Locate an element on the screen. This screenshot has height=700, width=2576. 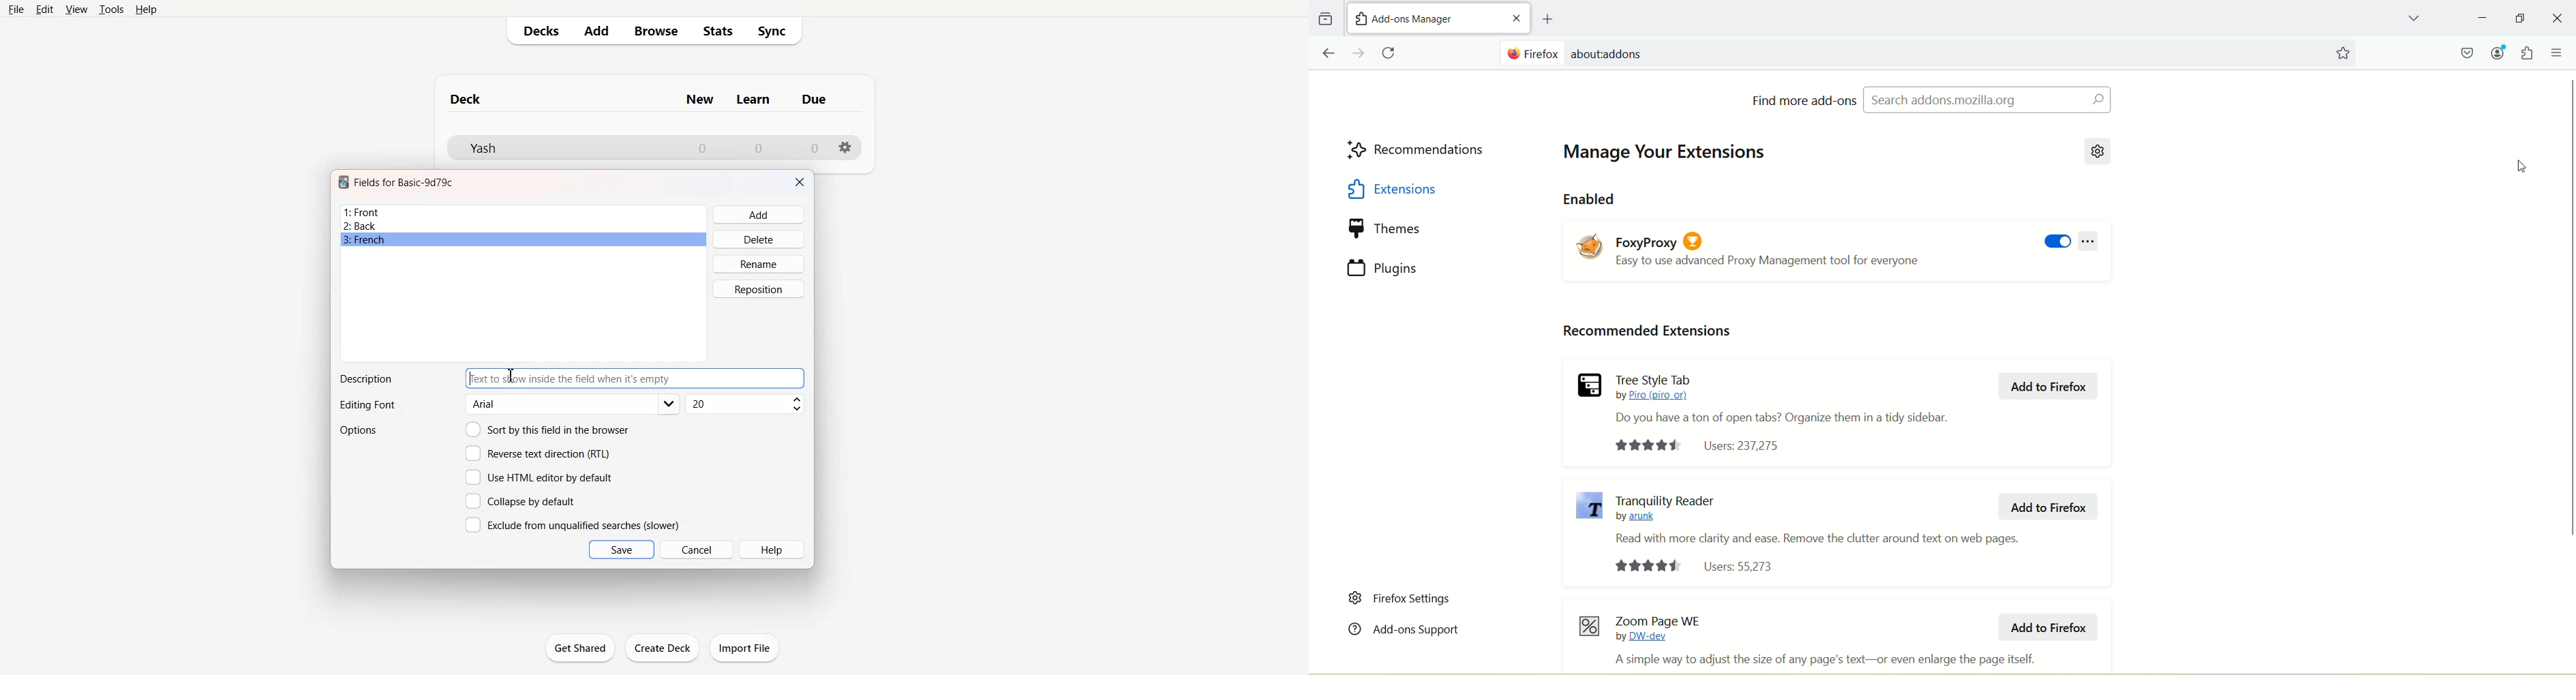
Move Forwards is located at coordinates (1360, 53).